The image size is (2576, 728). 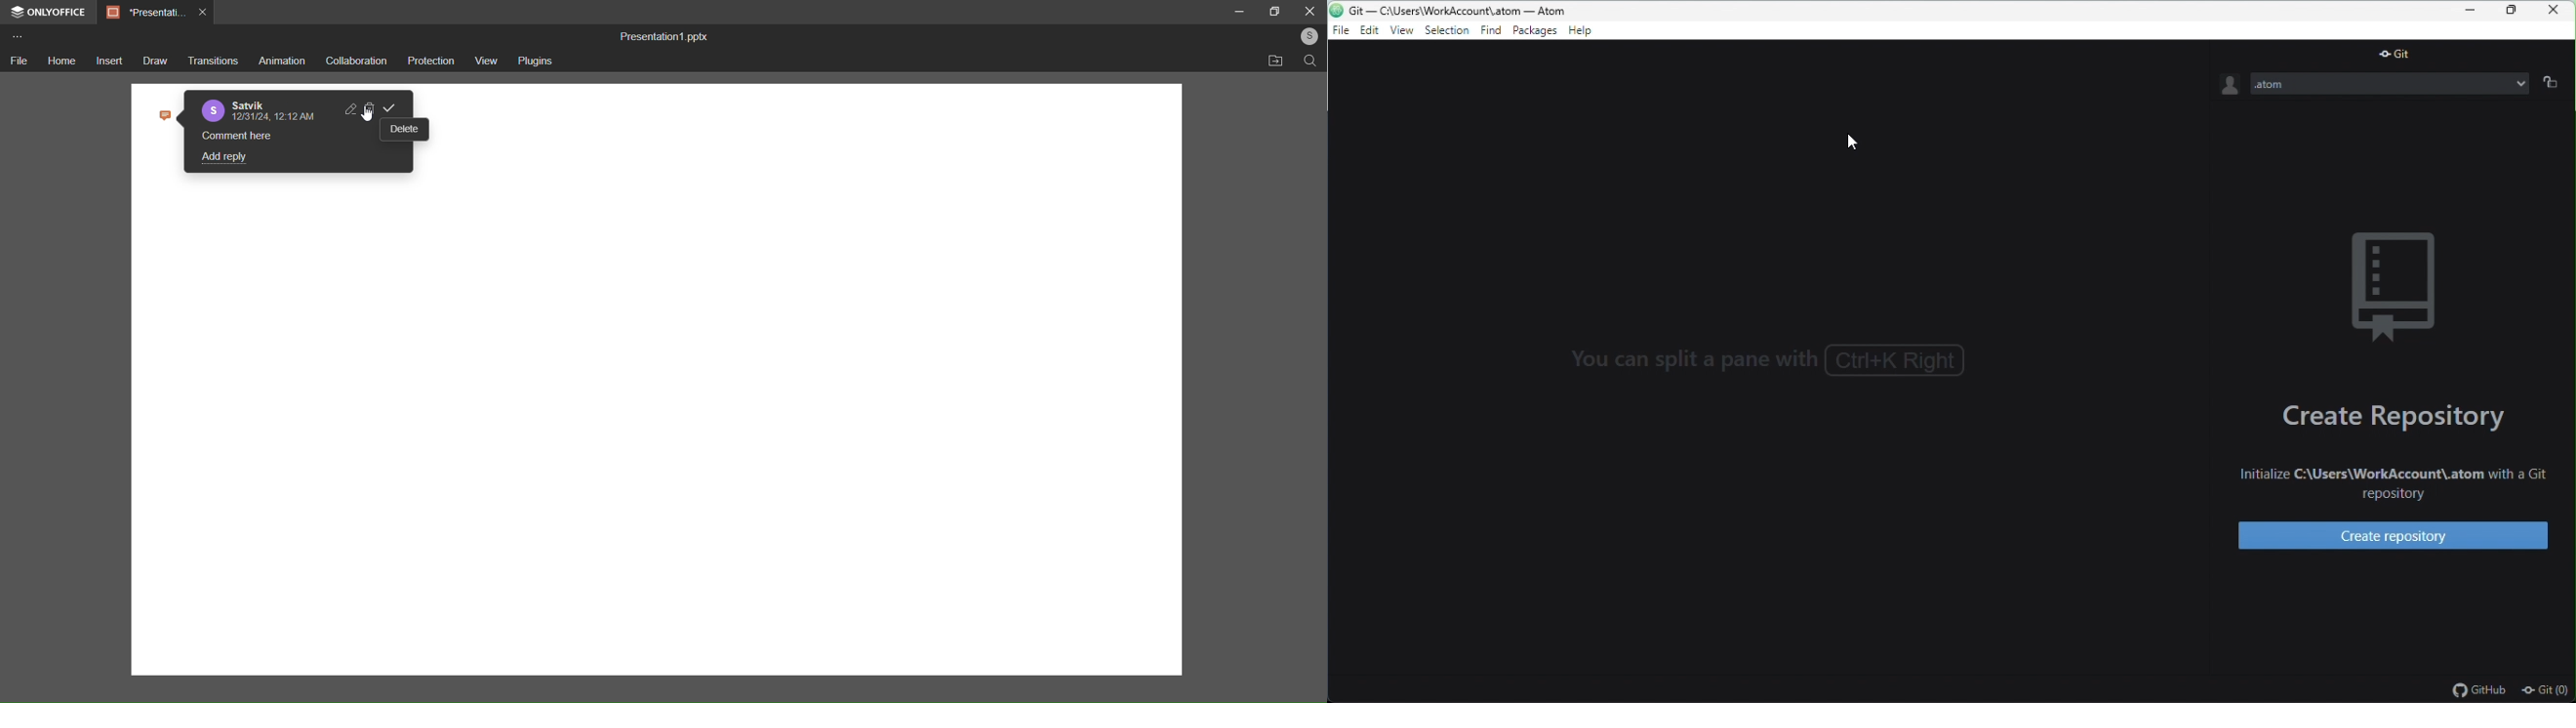 What do you see at coordinates (432, 63) in the screenshot?
I see `protection` at bounding box center [432, 63].